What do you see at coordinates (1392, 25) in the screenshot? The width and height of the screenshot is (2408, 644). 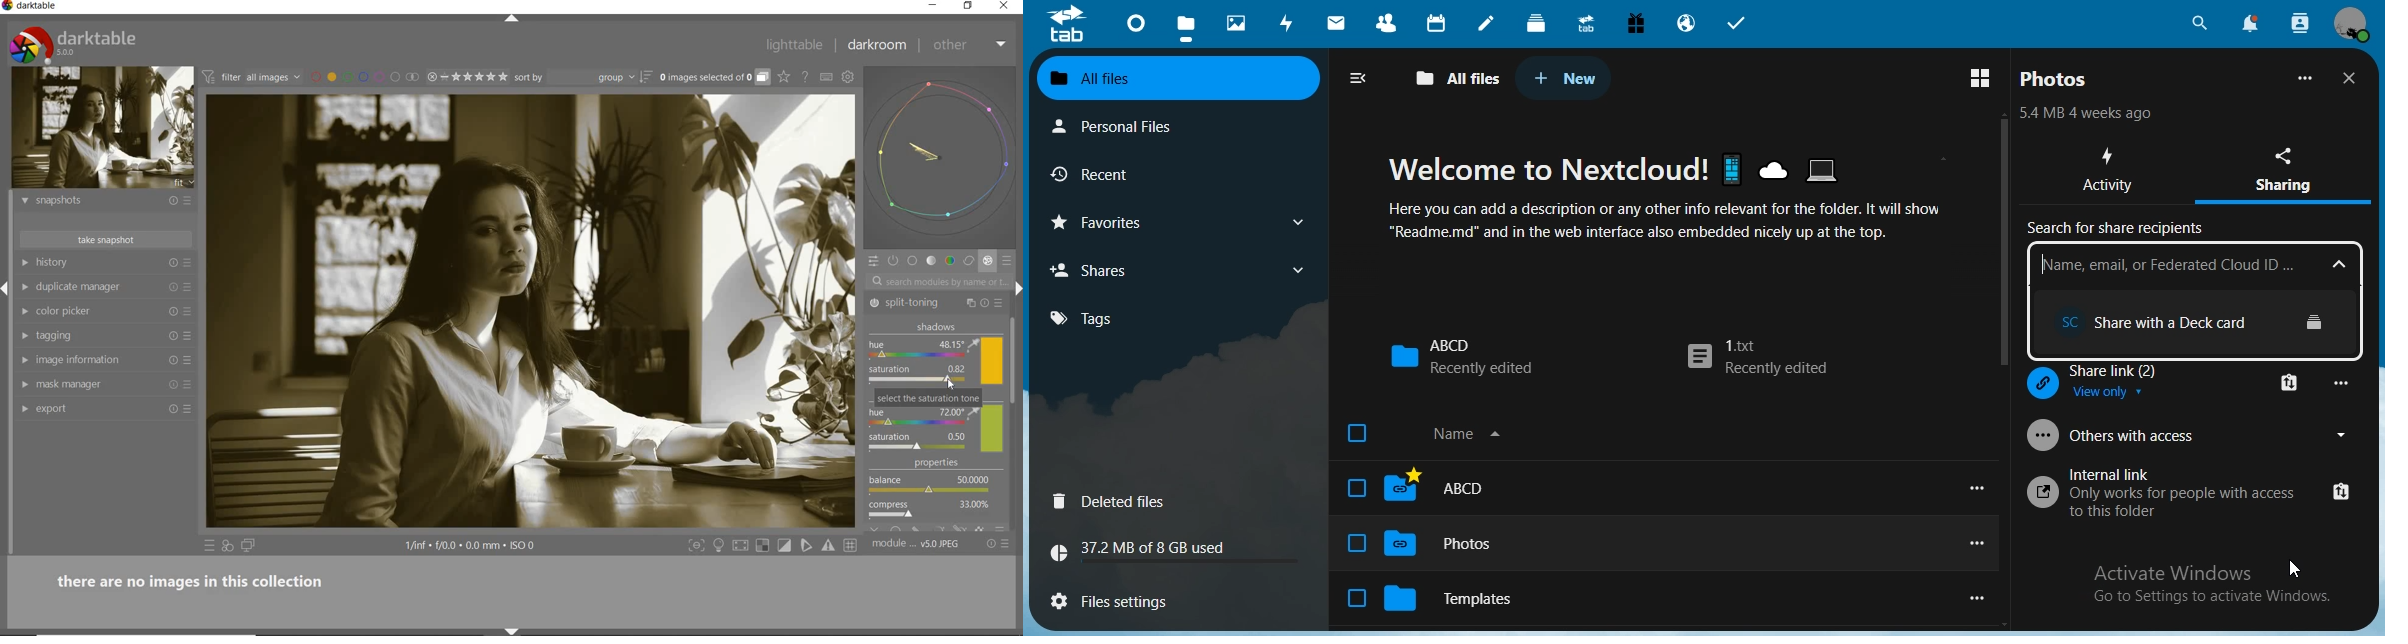 I see `contacts` at bounding box center [1392, 25].